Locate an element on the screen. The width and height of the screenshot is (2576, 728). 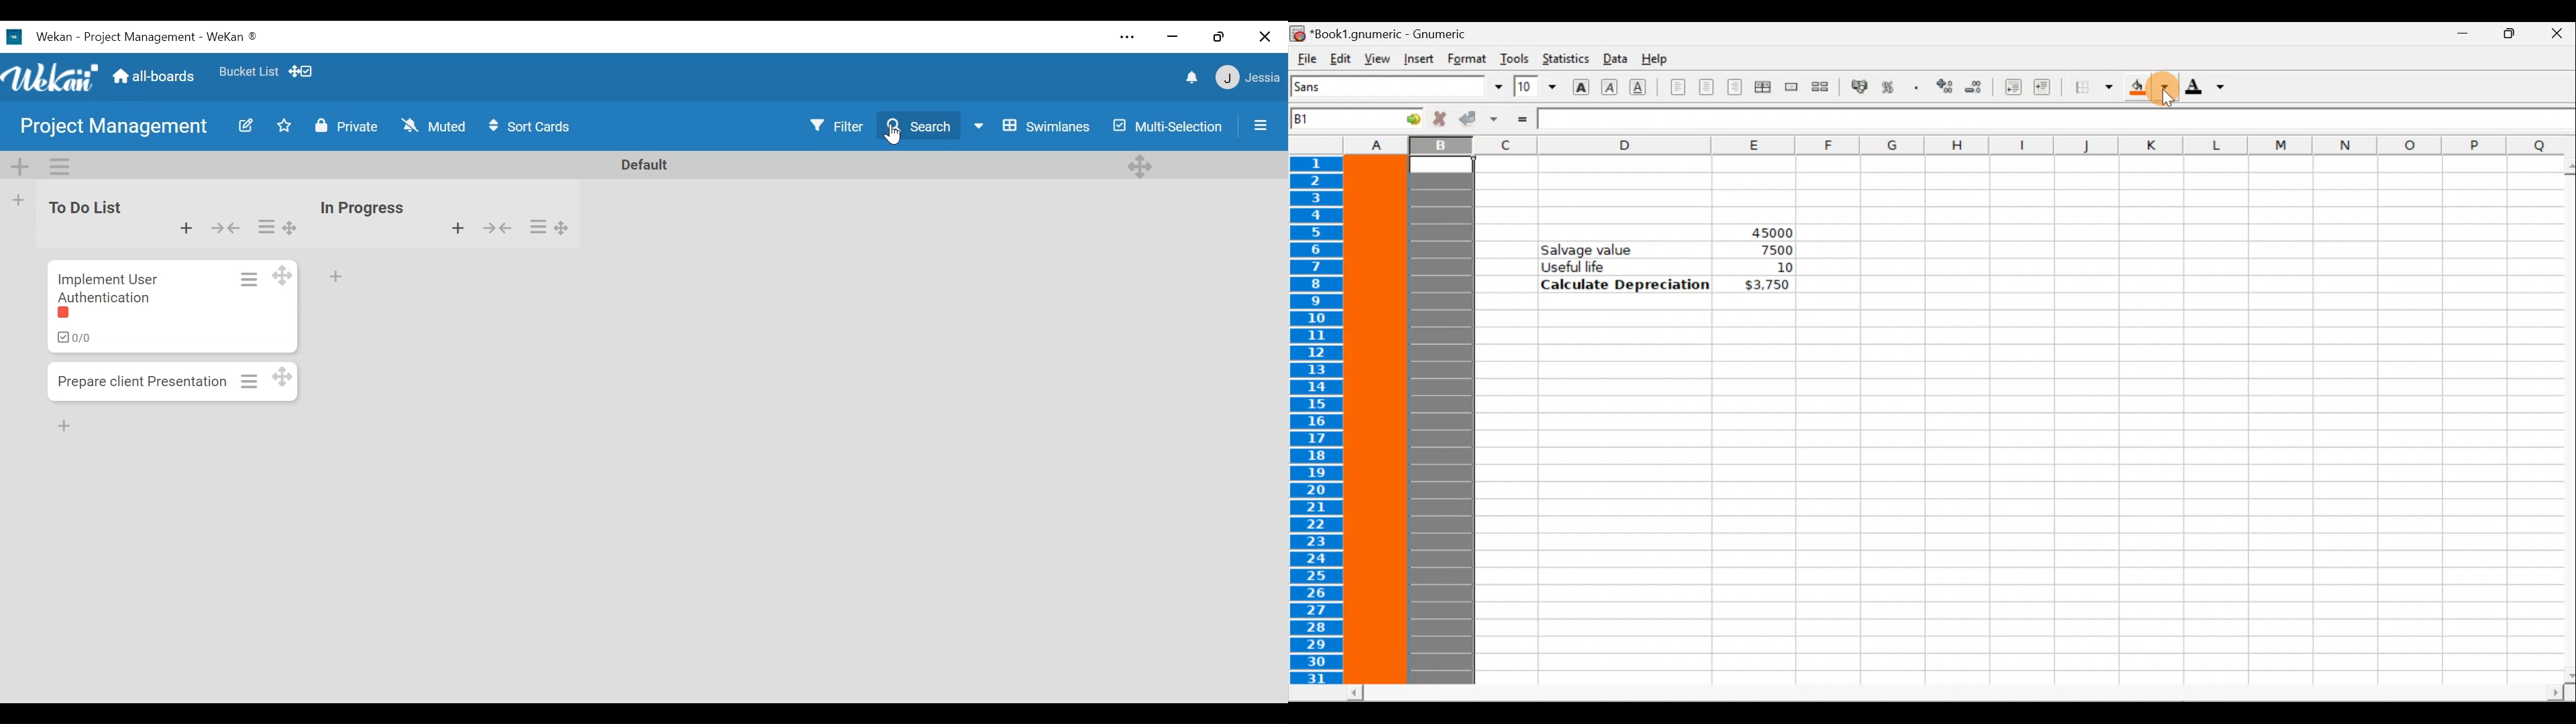
Gnumeric logo is located at coordinates (1297, 33).